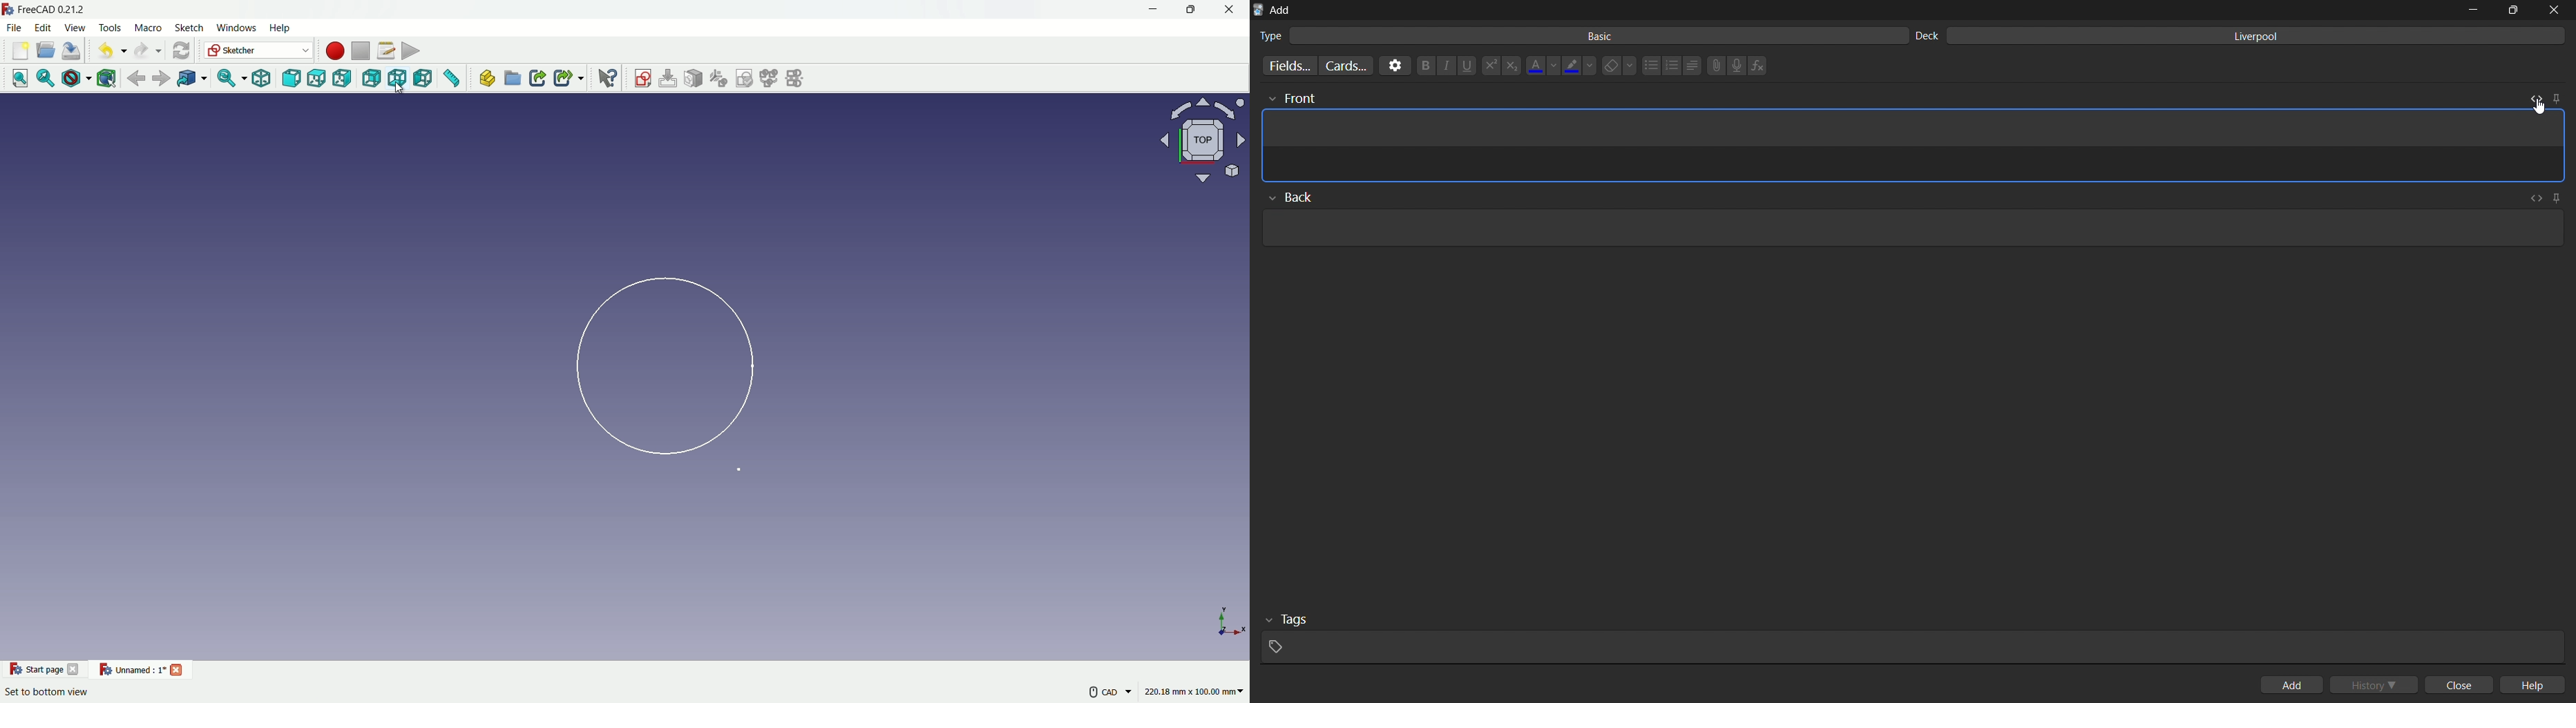 This screenshot has height=728, width=2576. What do you see at coordinates (2537, 198) in the screenshot?
I see `toggle html editor` at bounding box center [2537, 198].